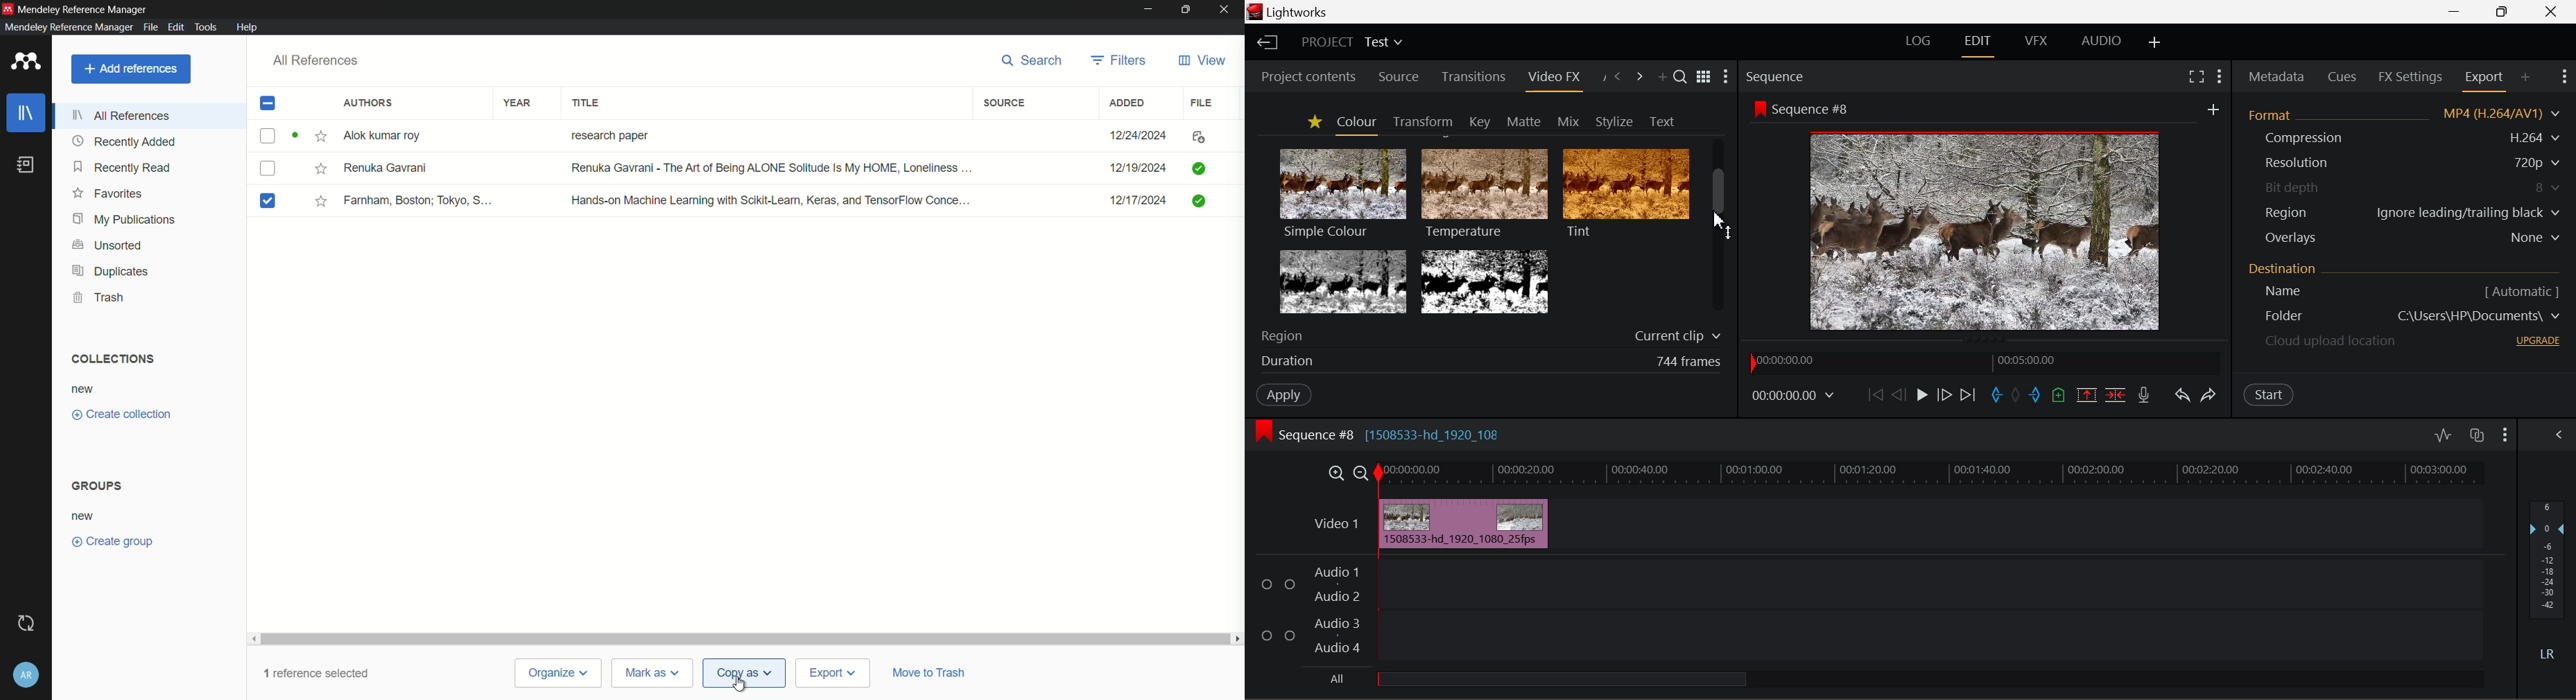  Describe the element at coordinates (2297, 163) in the screenshot. I see `Resolution` at that location.